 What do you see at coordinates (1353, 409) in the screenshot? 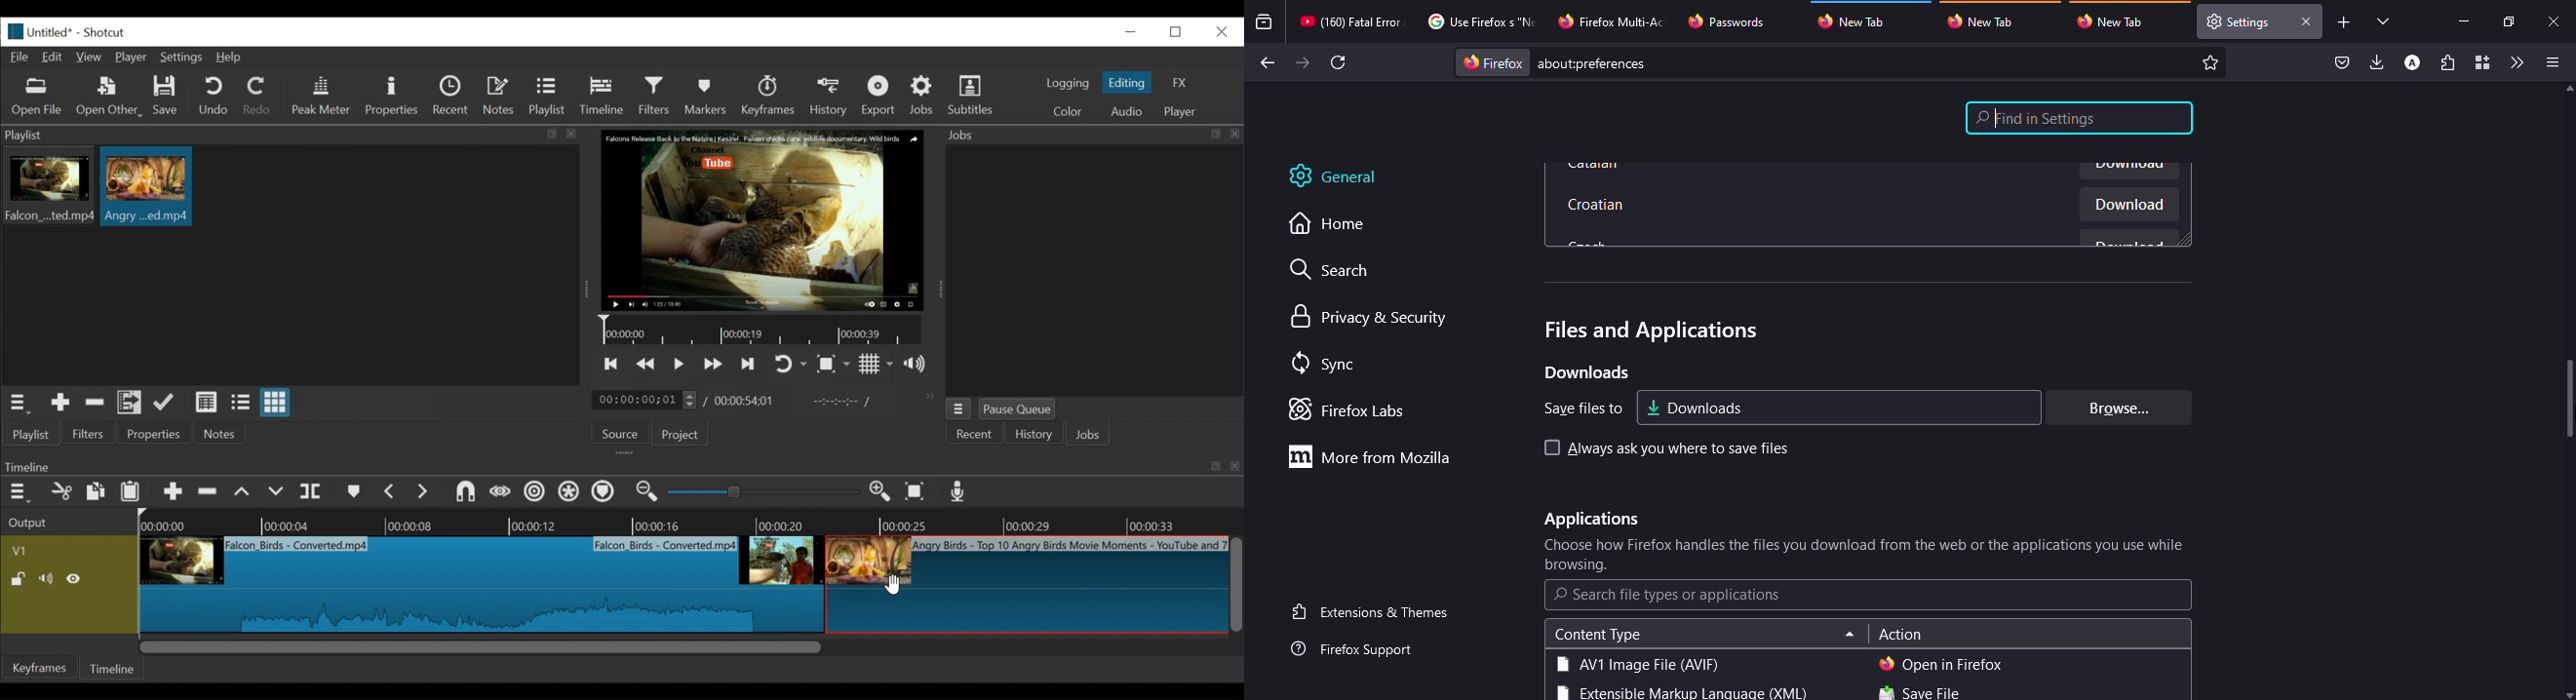
I see `firefox labs` at bounding box center [1353, 409].